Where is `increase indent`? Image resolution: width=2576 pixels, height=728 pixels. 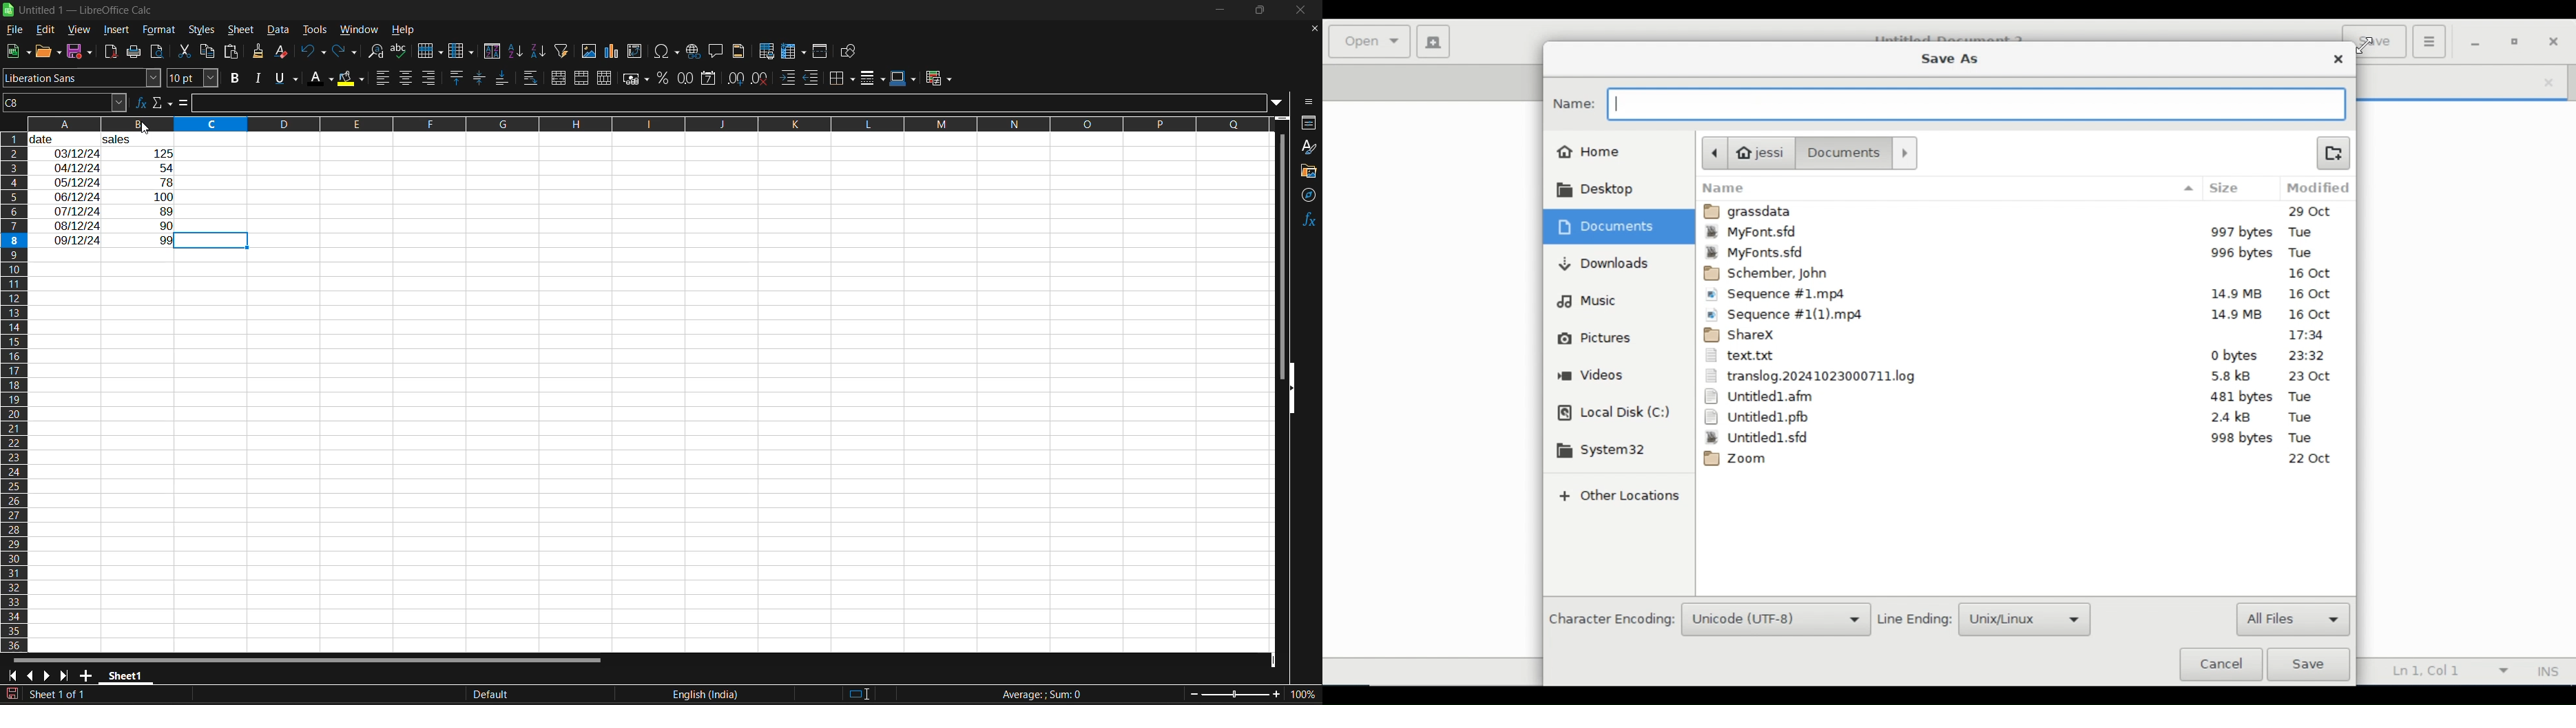 increase indent is located at coordinates (788, 78).